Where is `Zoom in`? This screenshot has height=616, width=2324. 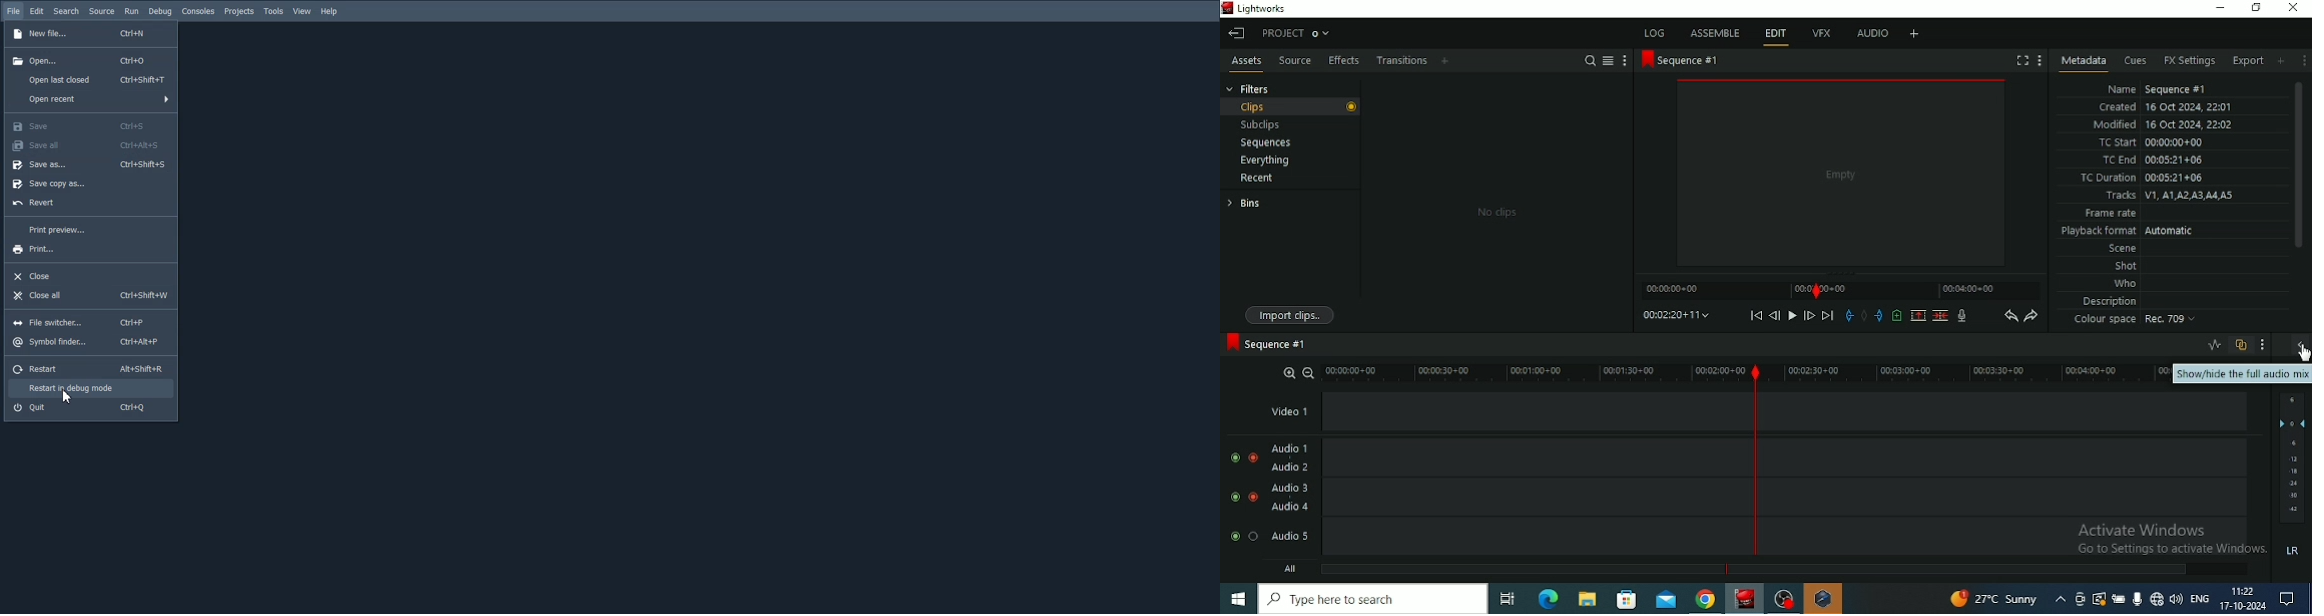 Zoom in is located at coordinates (1288, 372).